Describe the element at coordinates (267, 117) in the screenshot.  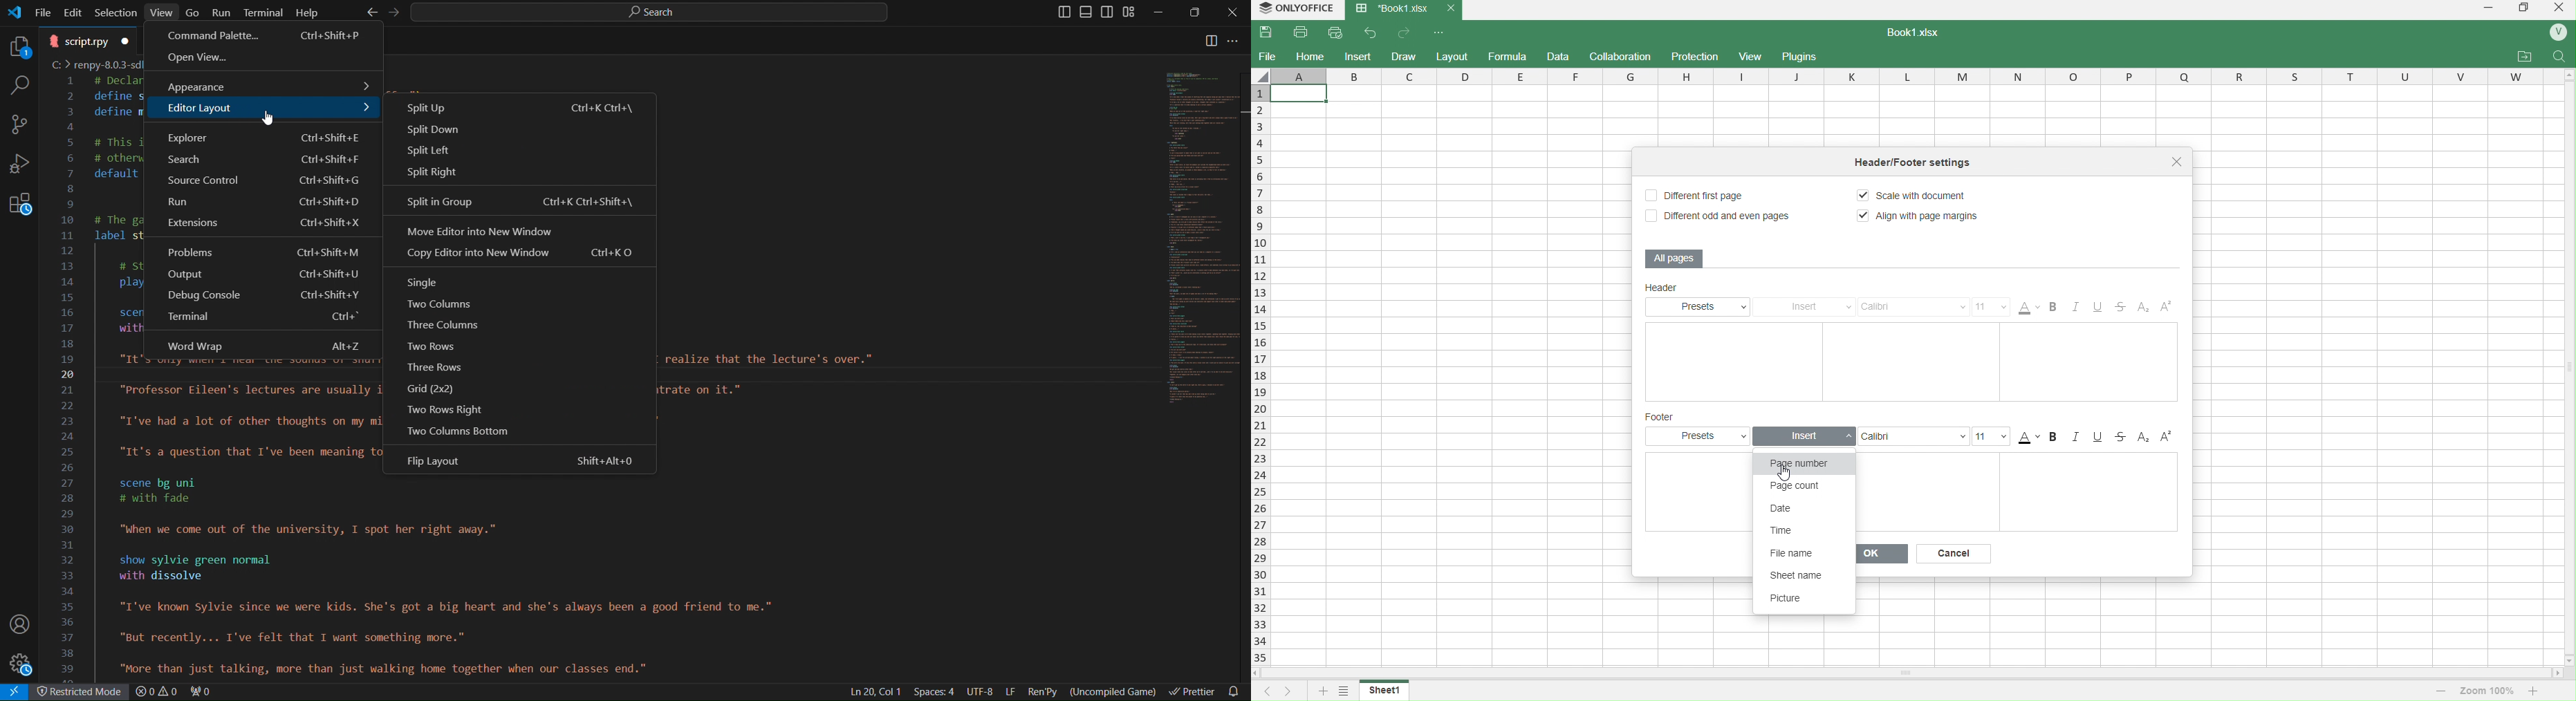
I see `Cursor` at that location.